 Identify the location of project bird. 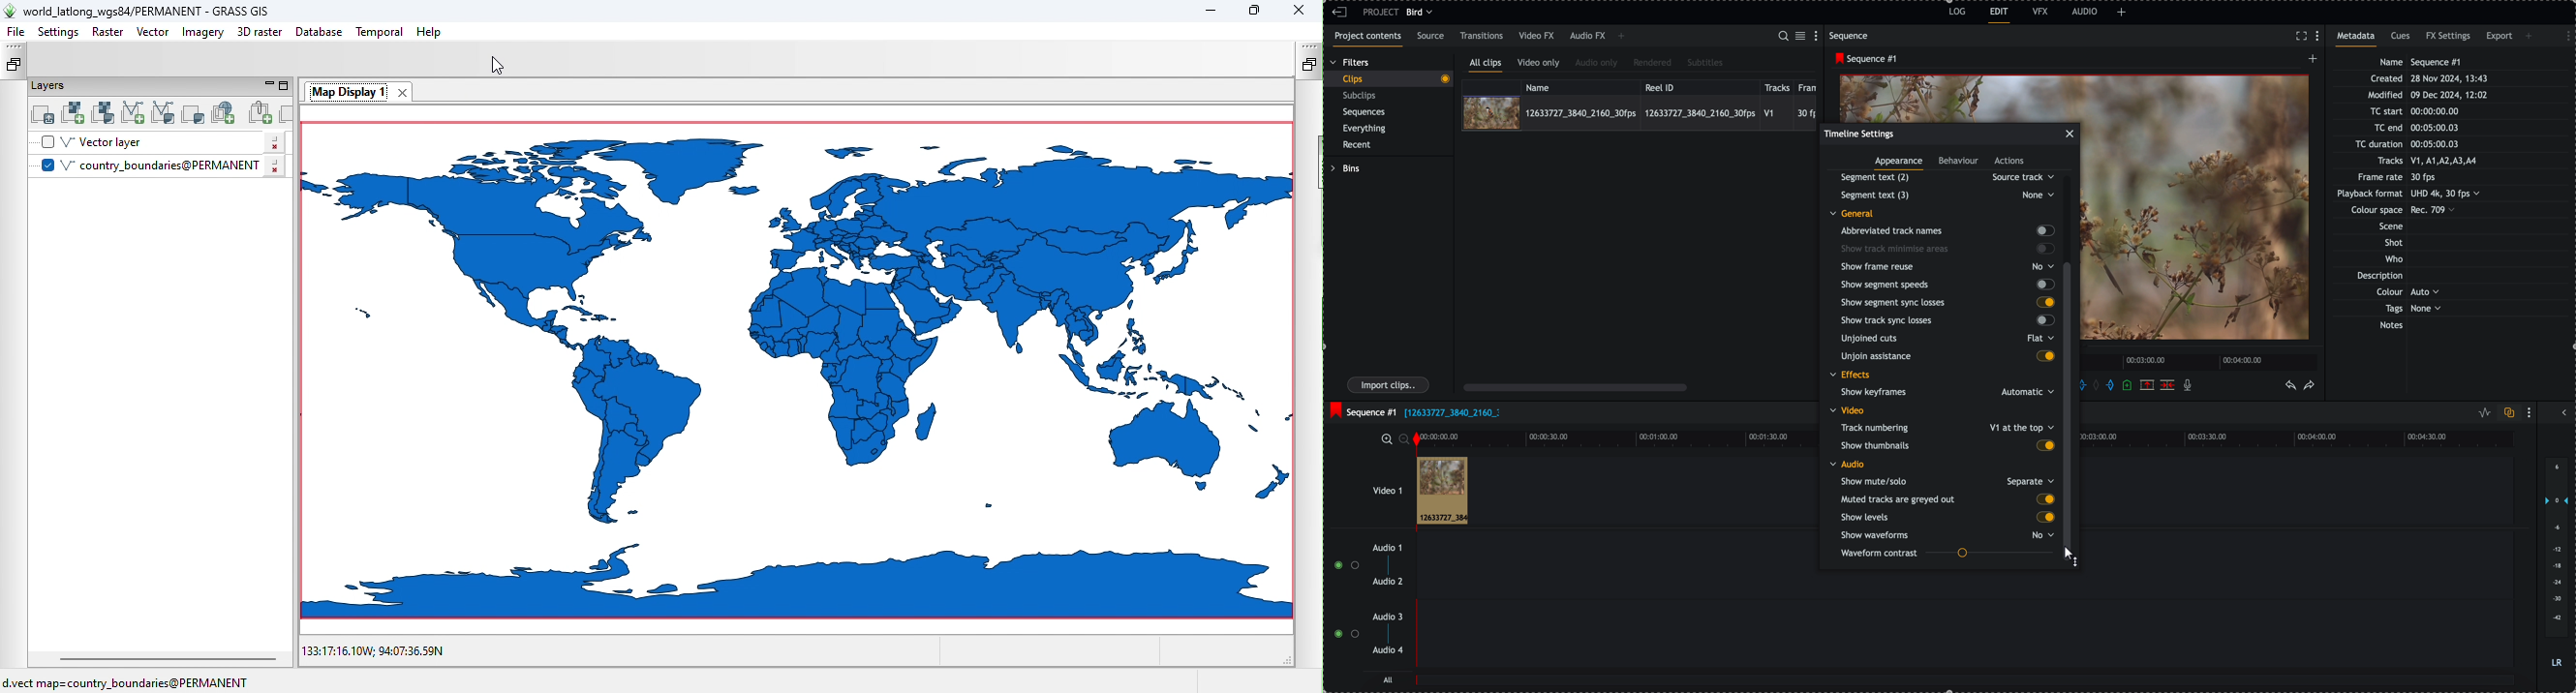
(1400, 12).